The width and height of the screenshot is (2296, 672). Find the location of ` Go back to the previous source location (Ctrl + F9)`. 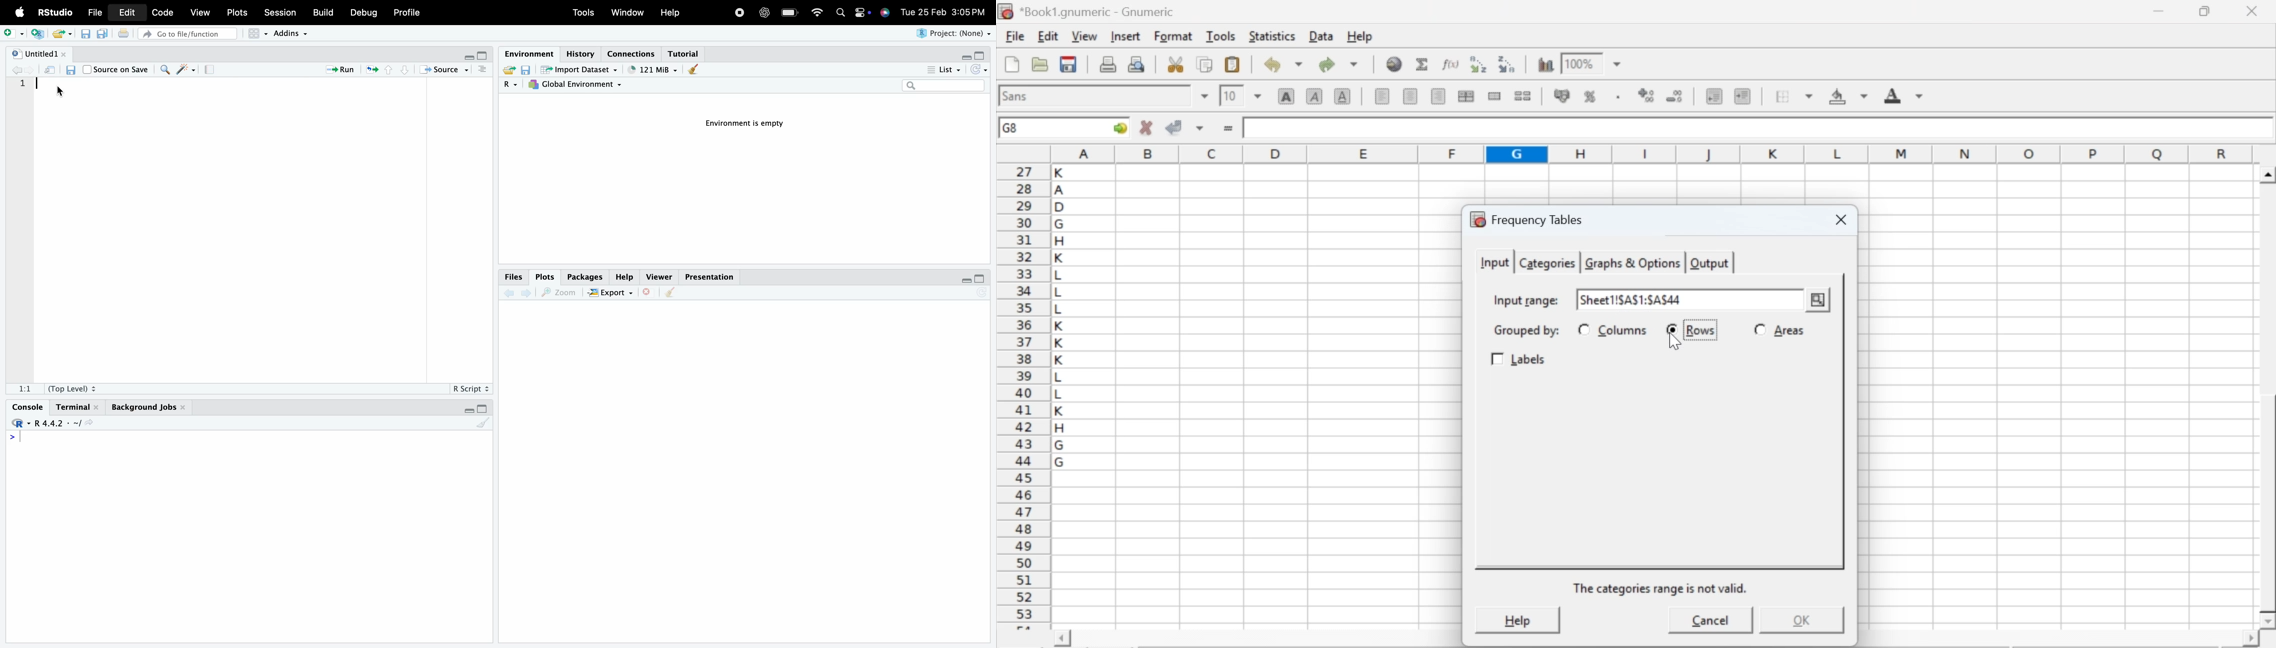

 Go back to the previous source location (Ctrl + F9) is located at coordinates (508, 292).